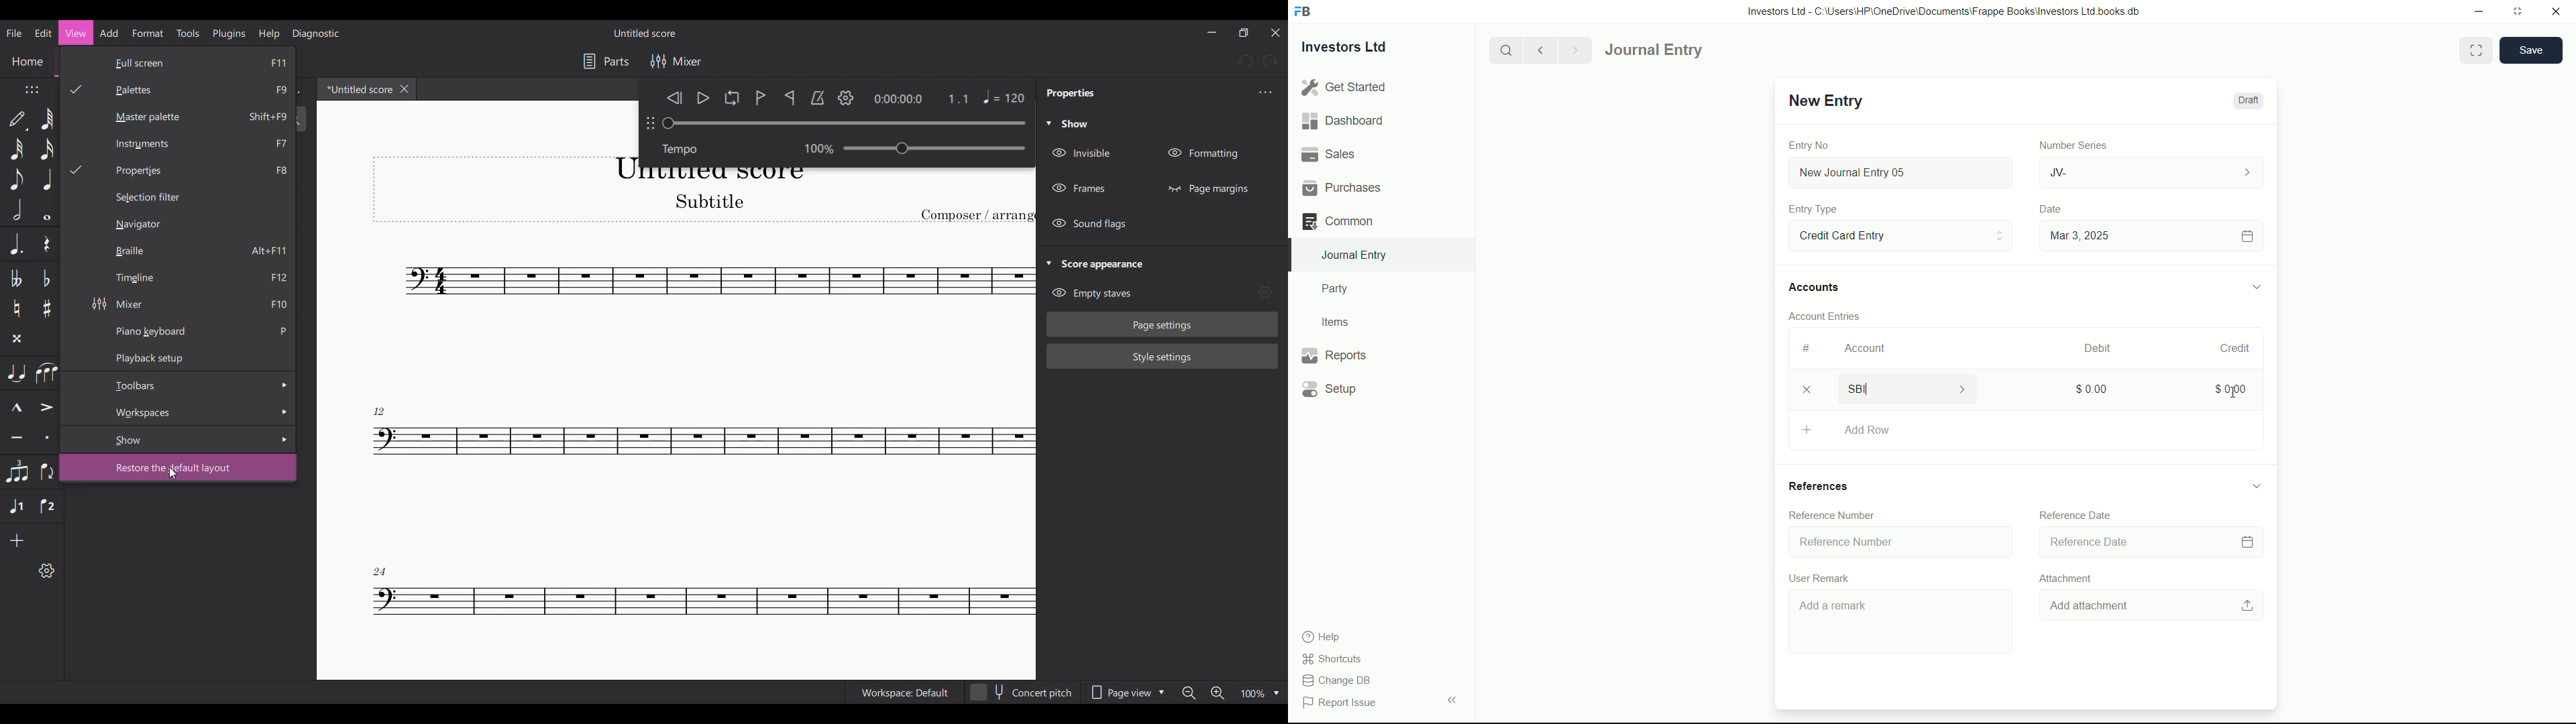  I want to click on show, so click(1077, 124).